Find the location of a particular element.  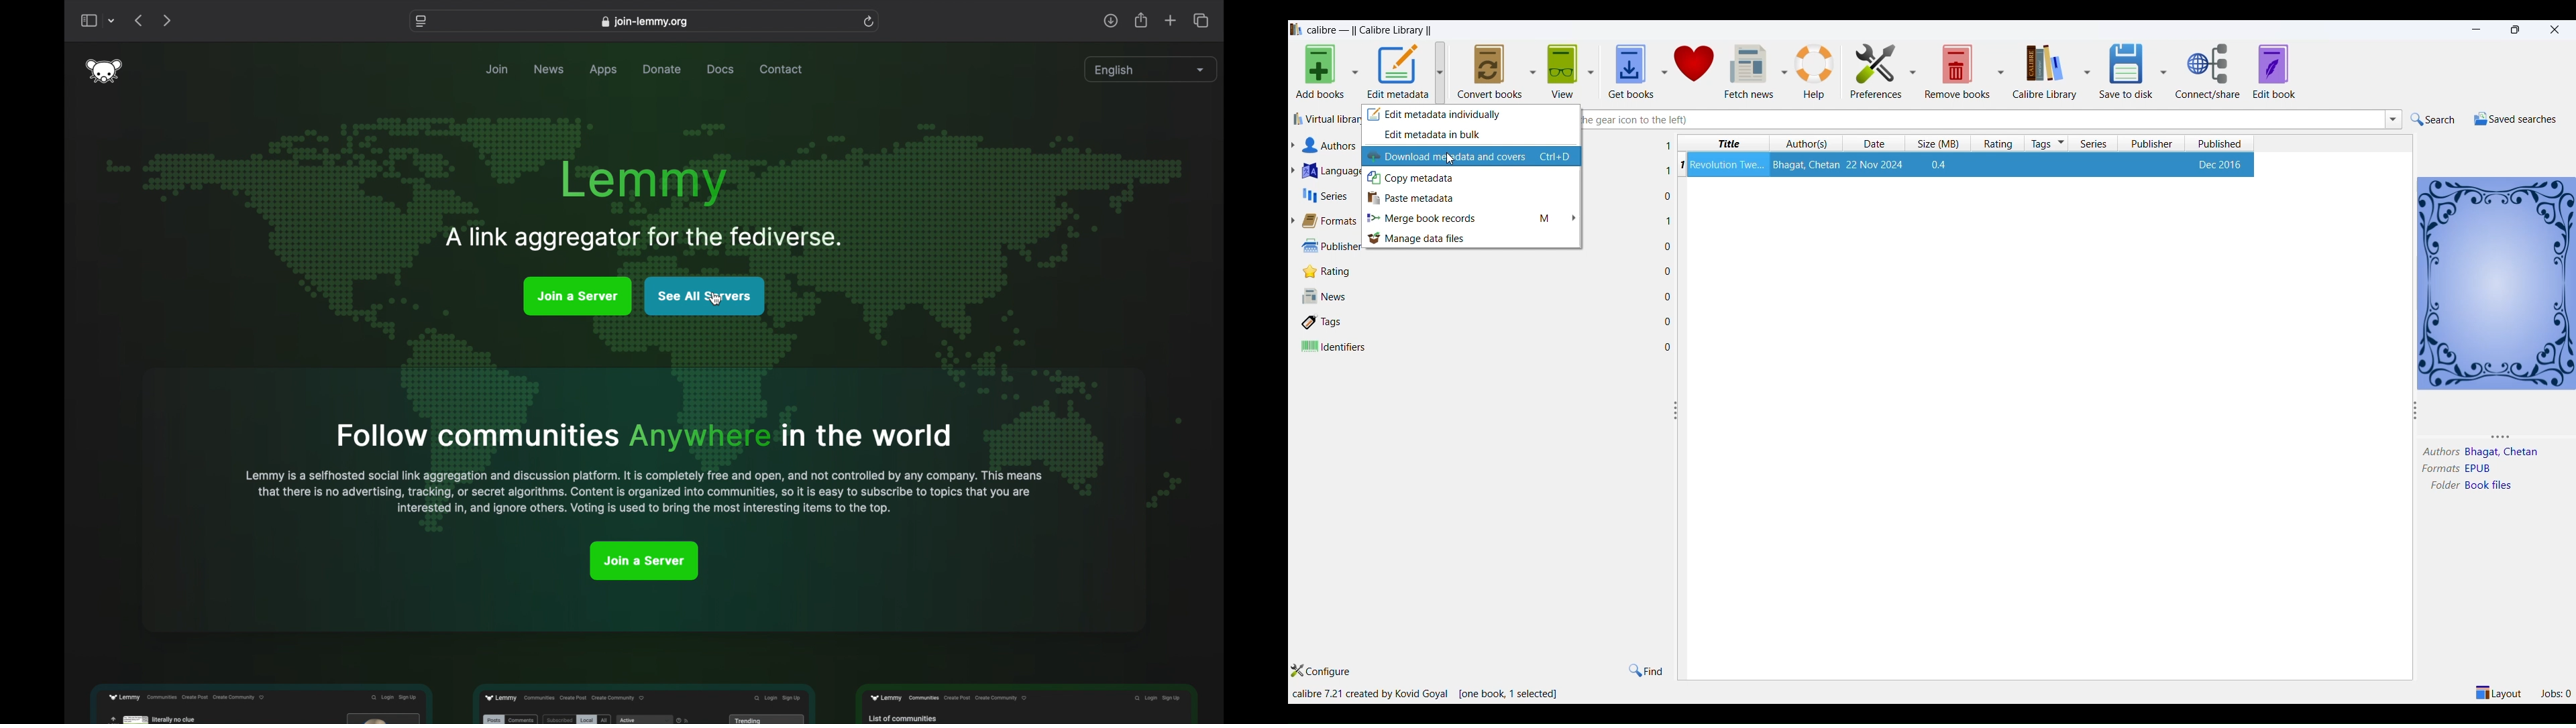

metadata options dropdown button is located at coordinates (1444, 70).